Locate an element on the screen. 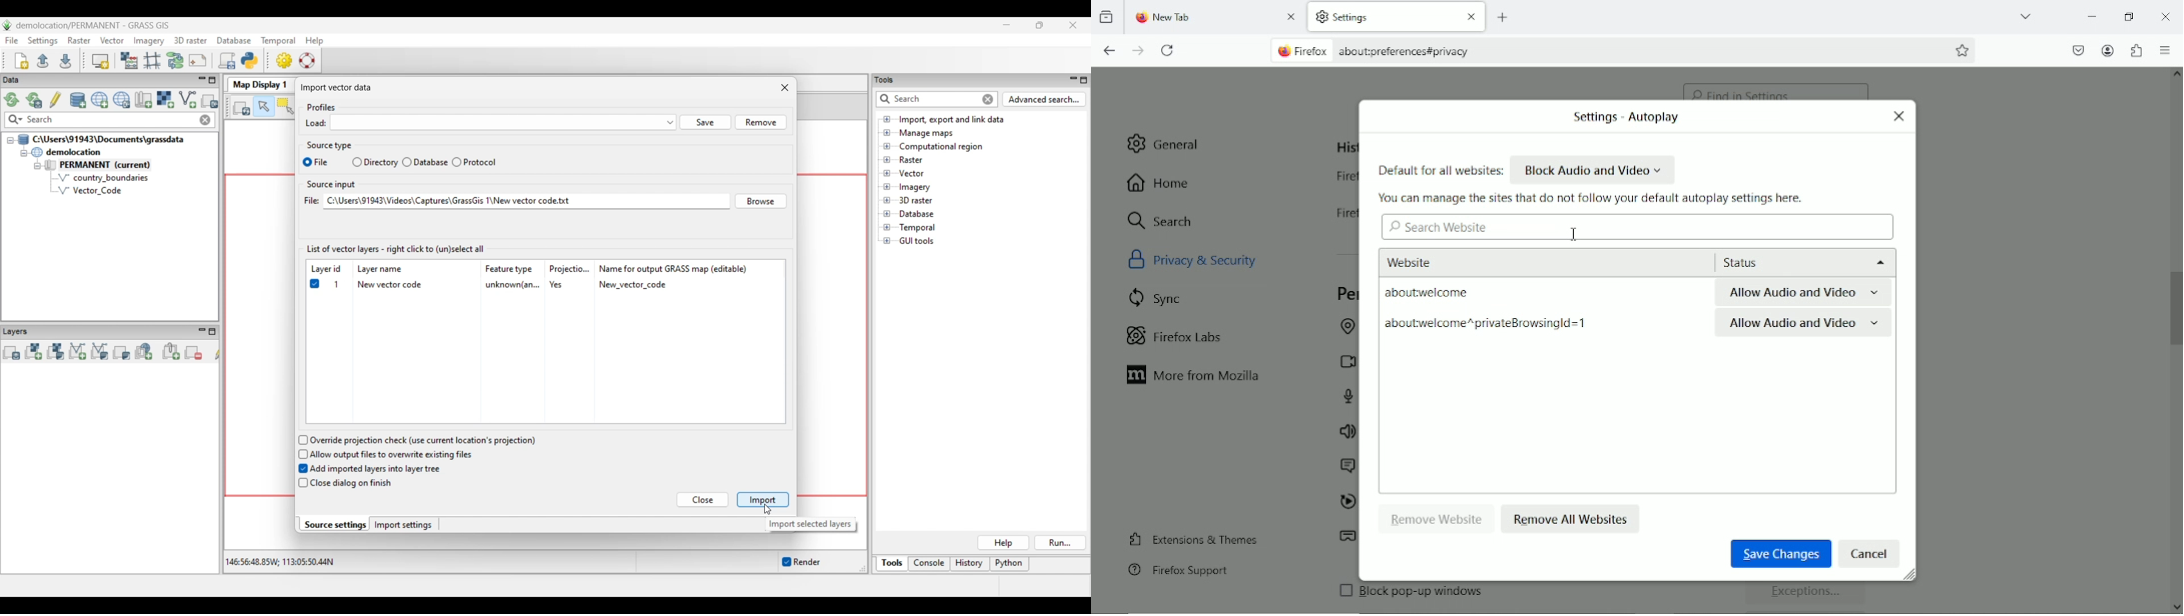 Image resolution: width=2184 pixels, height=616 pixels. new tab is located at coordinates (1505, 17).